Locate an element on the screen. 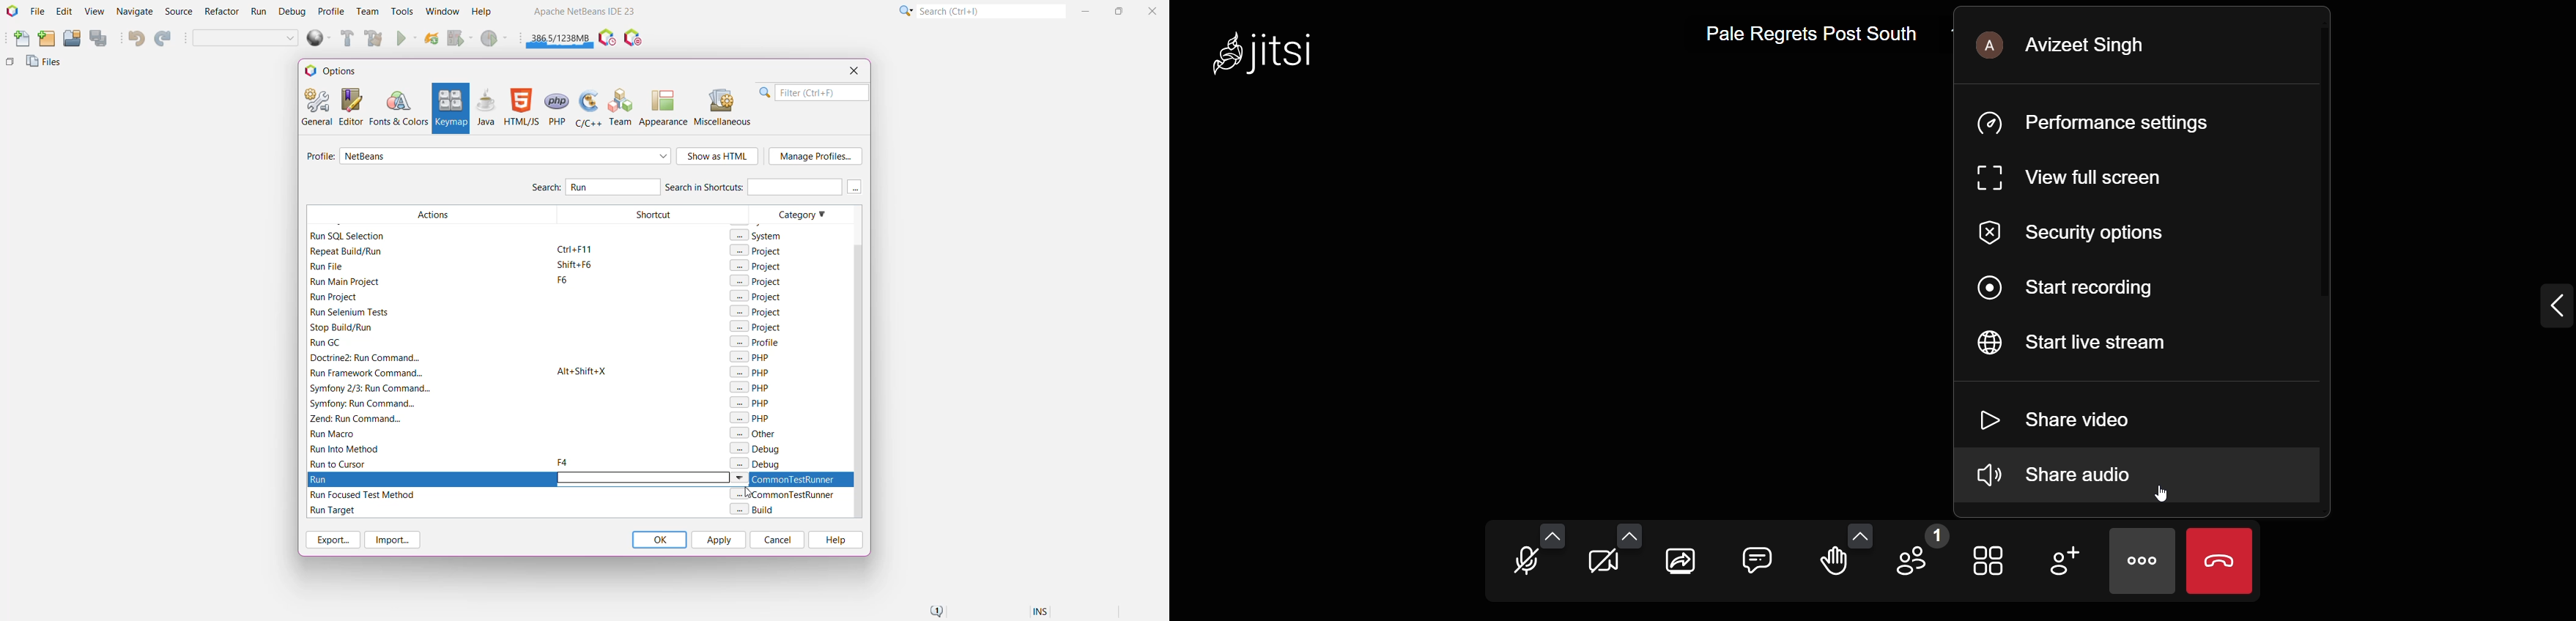 The image size is (2576, 644). Run Action to set keyboard shortcut is located at coordinates (580, 478).